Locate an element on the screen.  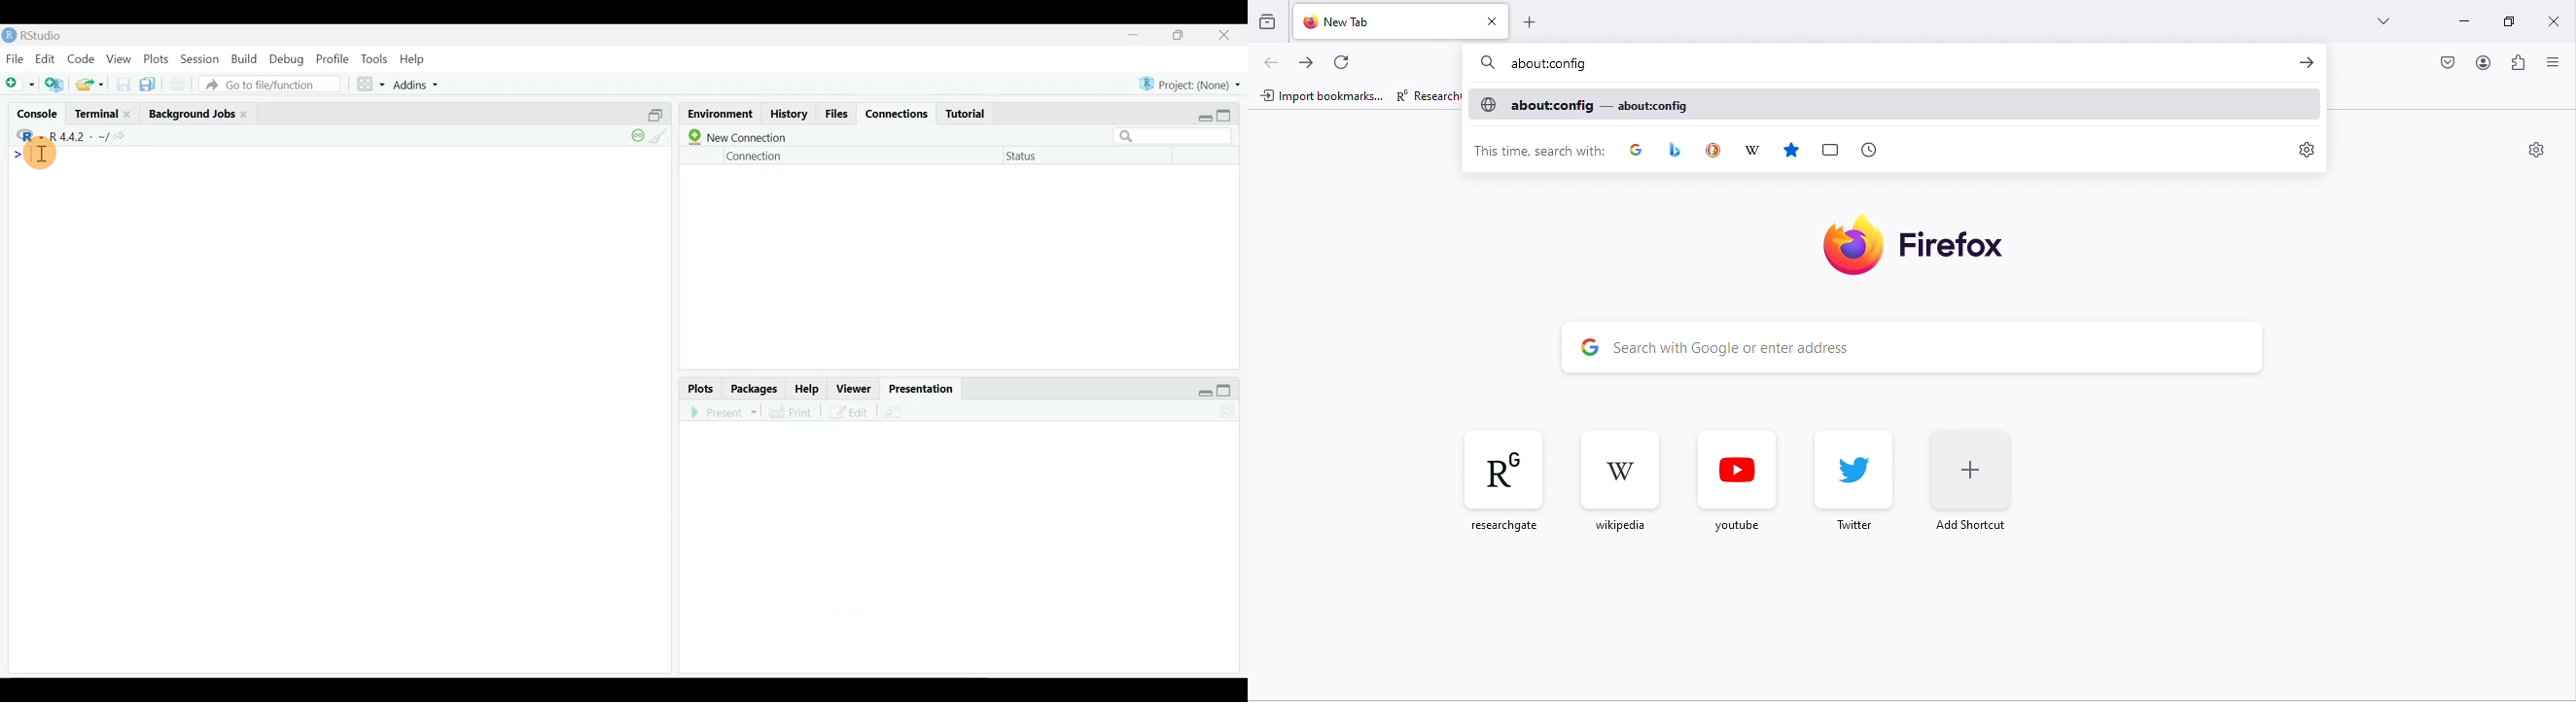
restore down is located at coordinates (1201, 111).